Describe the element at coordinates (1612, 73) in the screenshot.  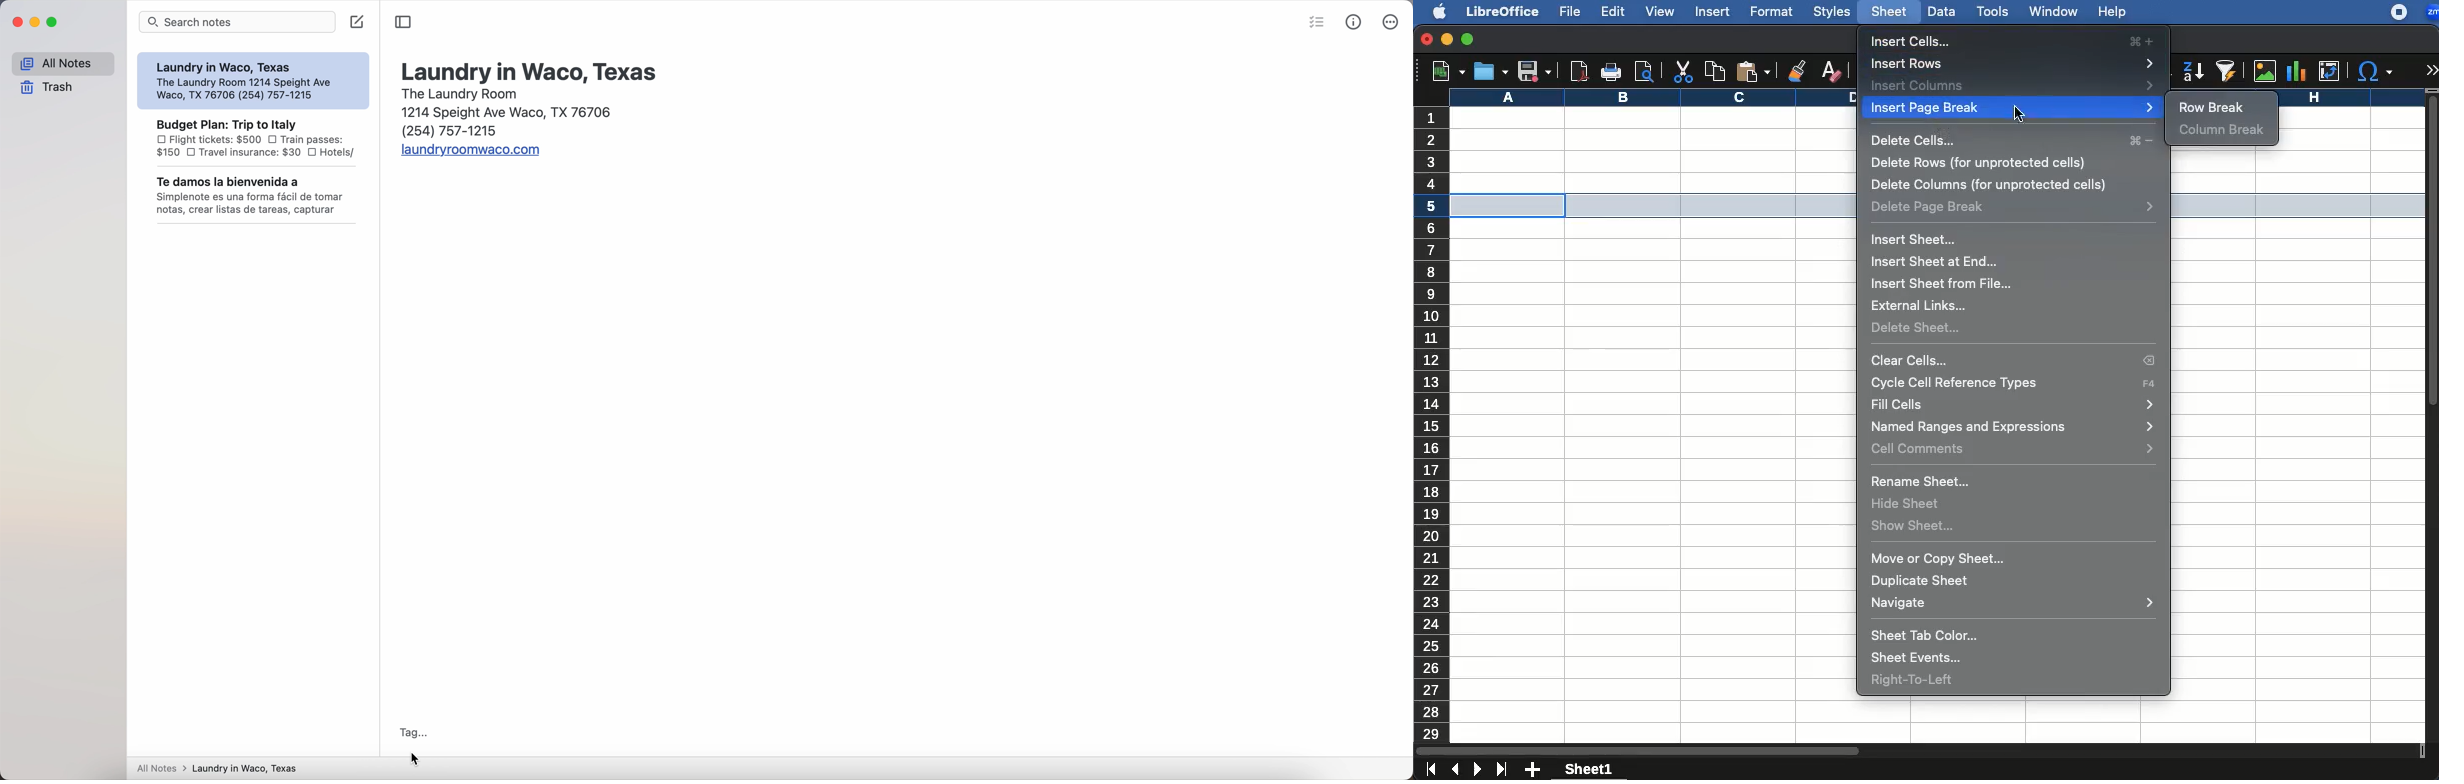
I see `print` at that location.